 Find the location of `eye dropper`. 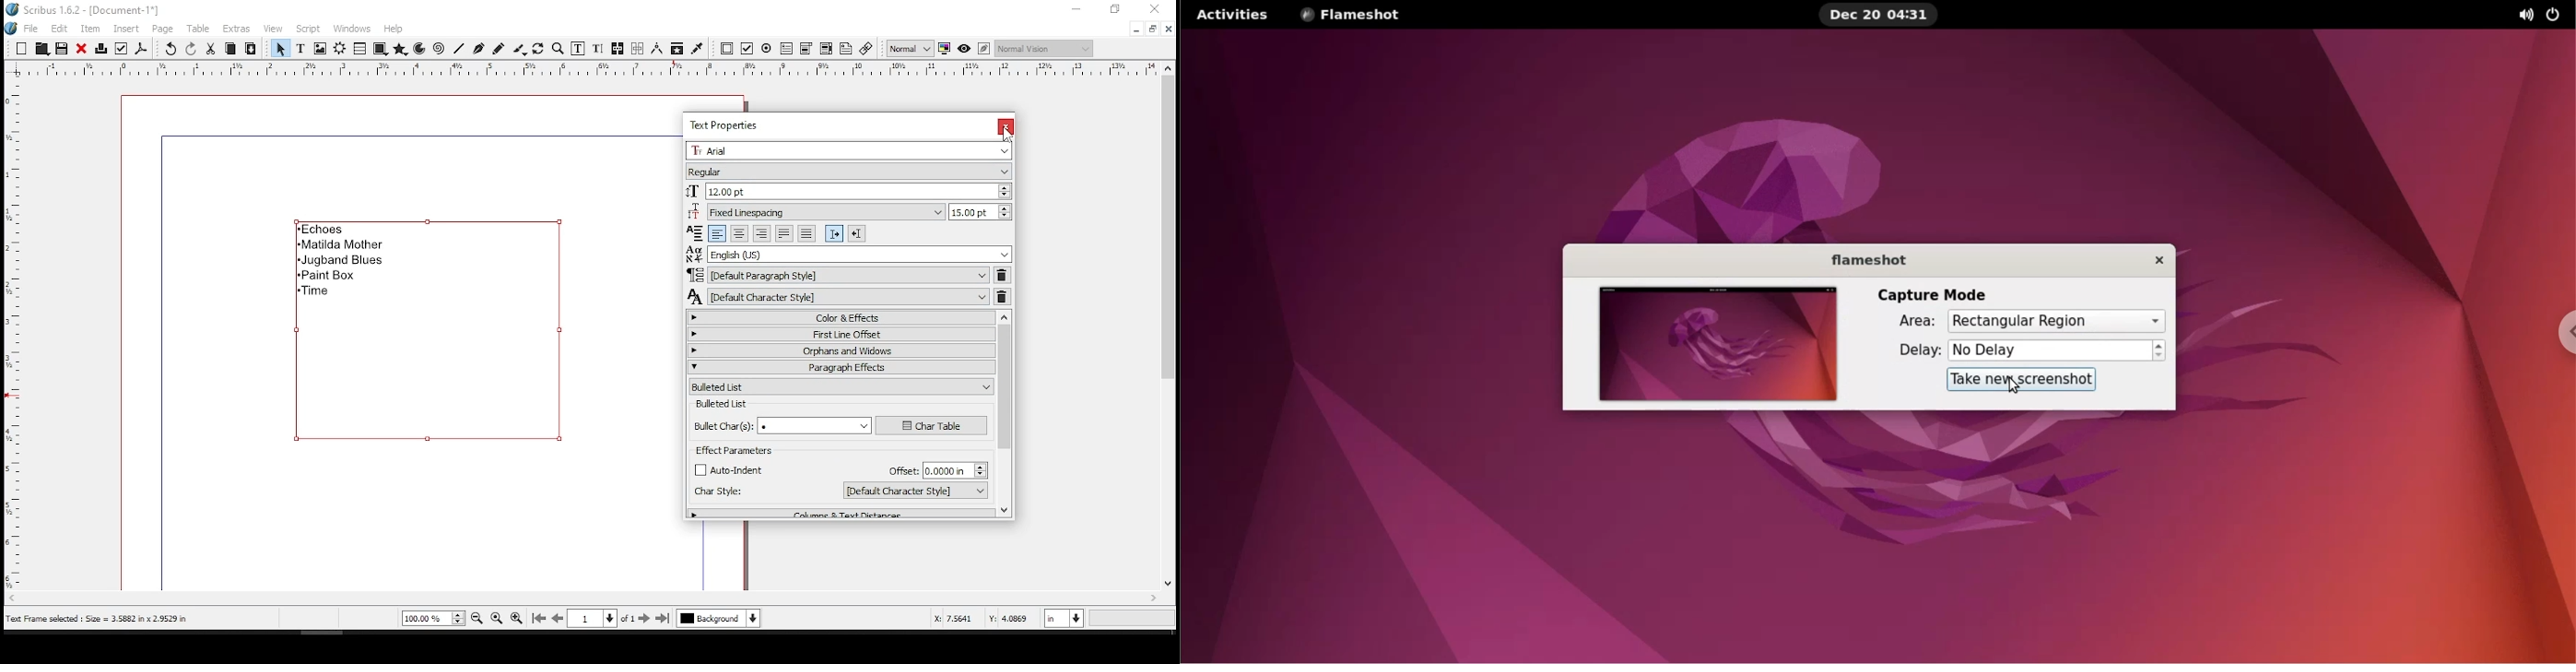

eye dropper is located at coordinates (697, 48).